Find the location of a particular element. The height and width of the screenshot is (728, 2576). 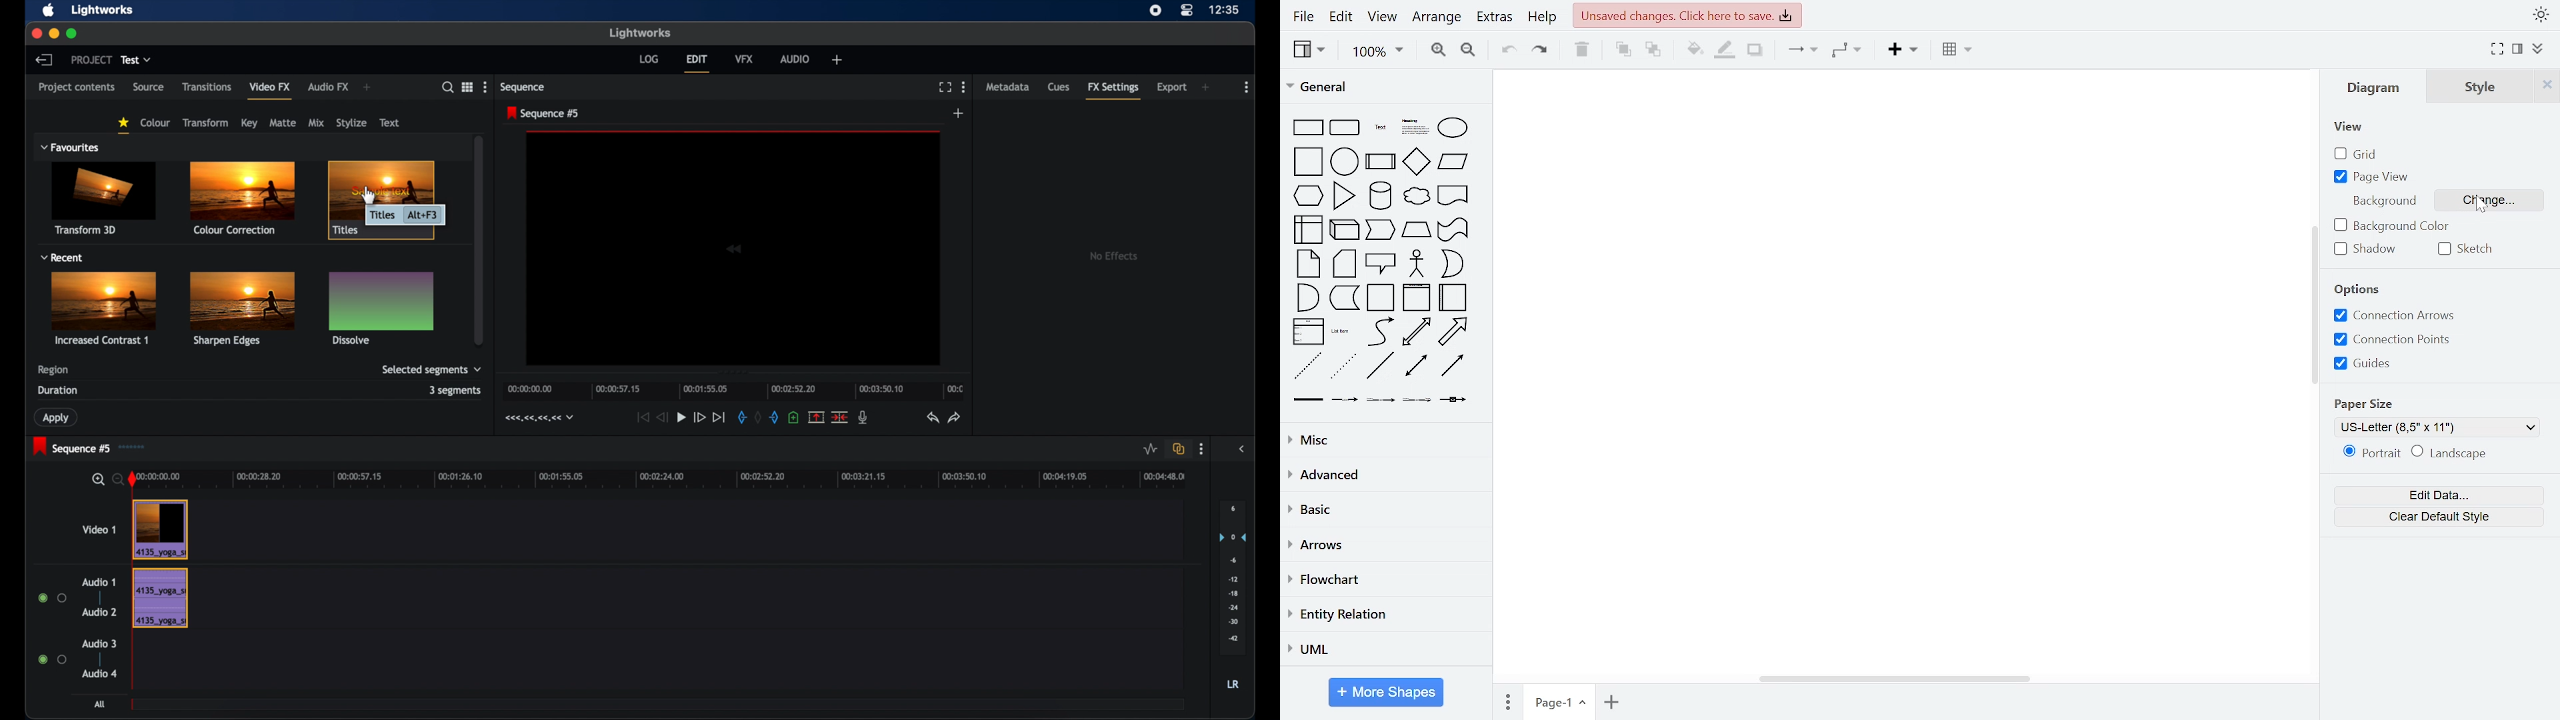

delete is located at coordinates (1584, 51).